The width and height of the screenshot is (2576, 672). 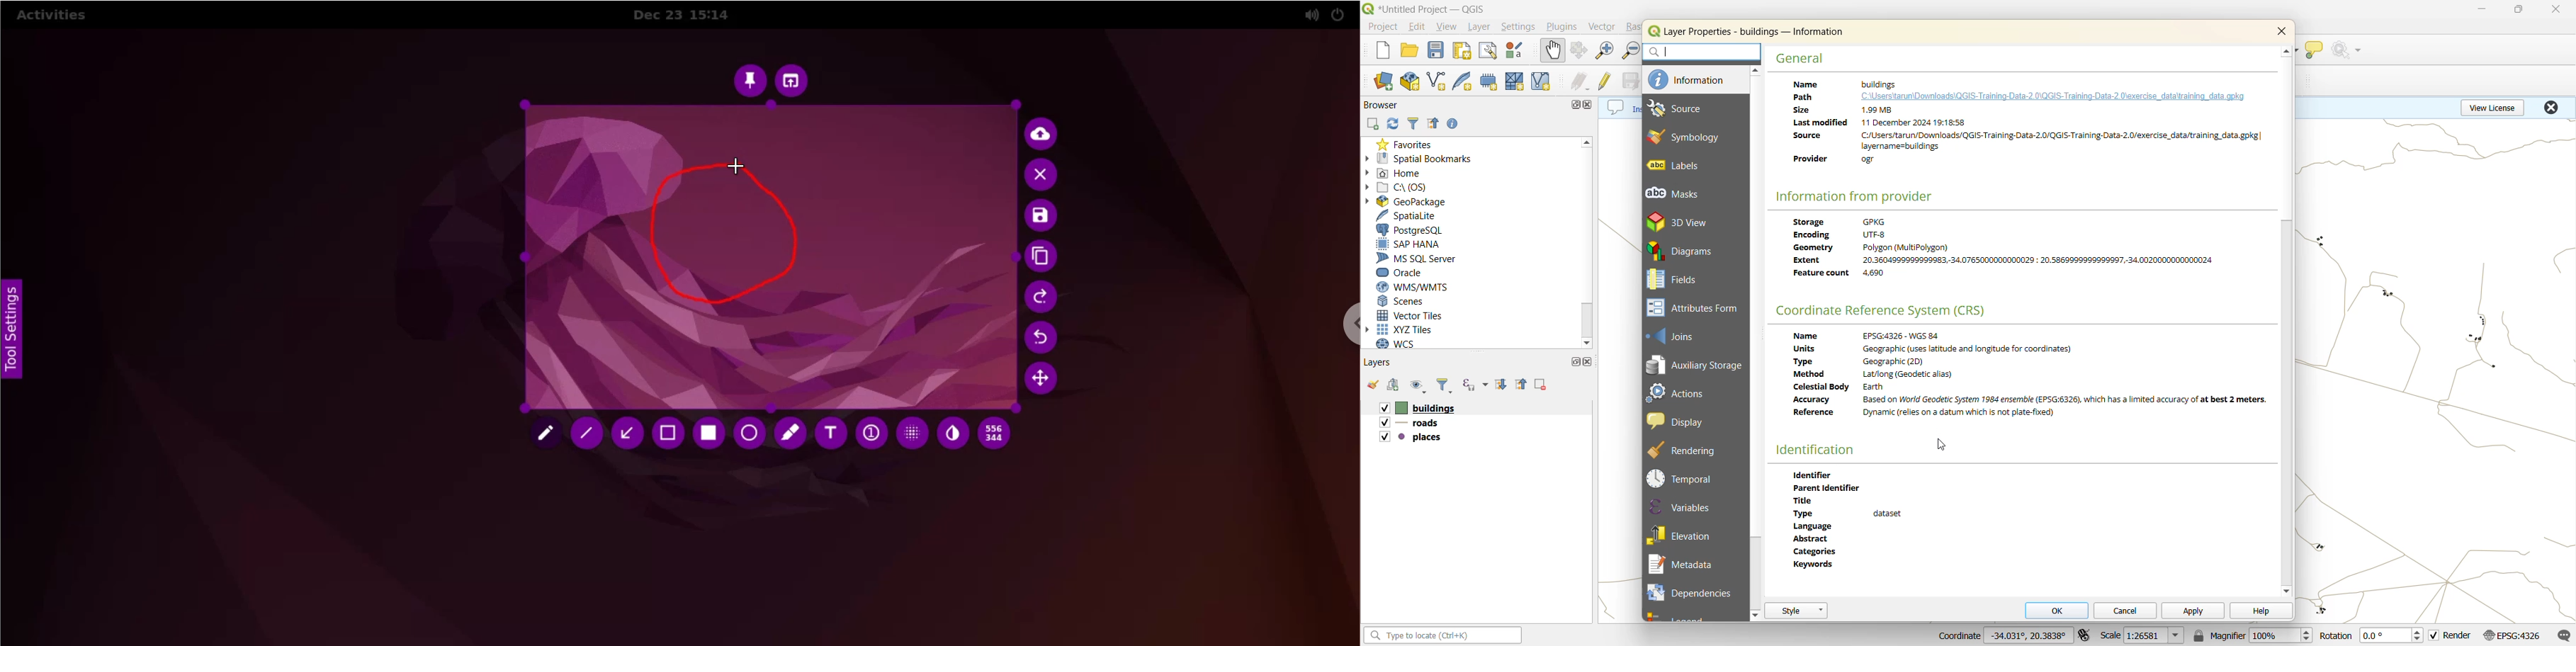 What do you see at coordinates (2553, 11) in the screenshot?
I see `close` at bounding box center [2553, 11].